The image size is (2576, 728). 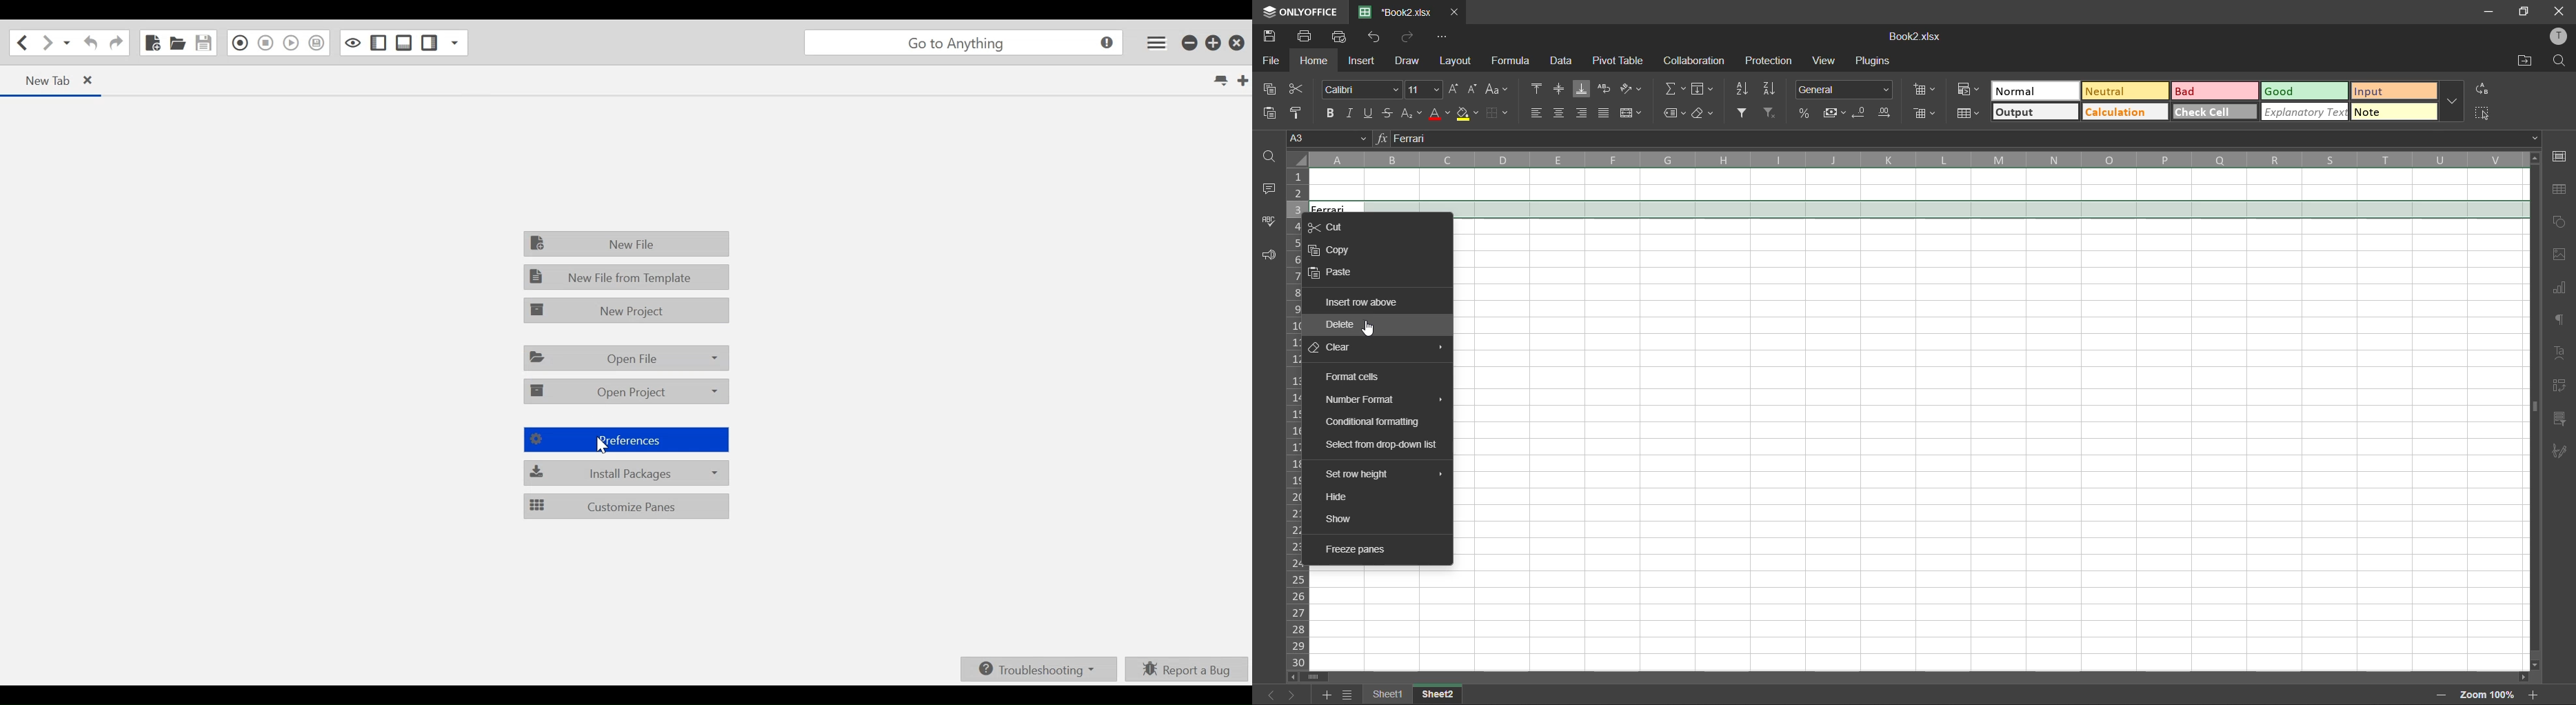 I want to click on Book2.xlsx, so click(x=1921, y=37).